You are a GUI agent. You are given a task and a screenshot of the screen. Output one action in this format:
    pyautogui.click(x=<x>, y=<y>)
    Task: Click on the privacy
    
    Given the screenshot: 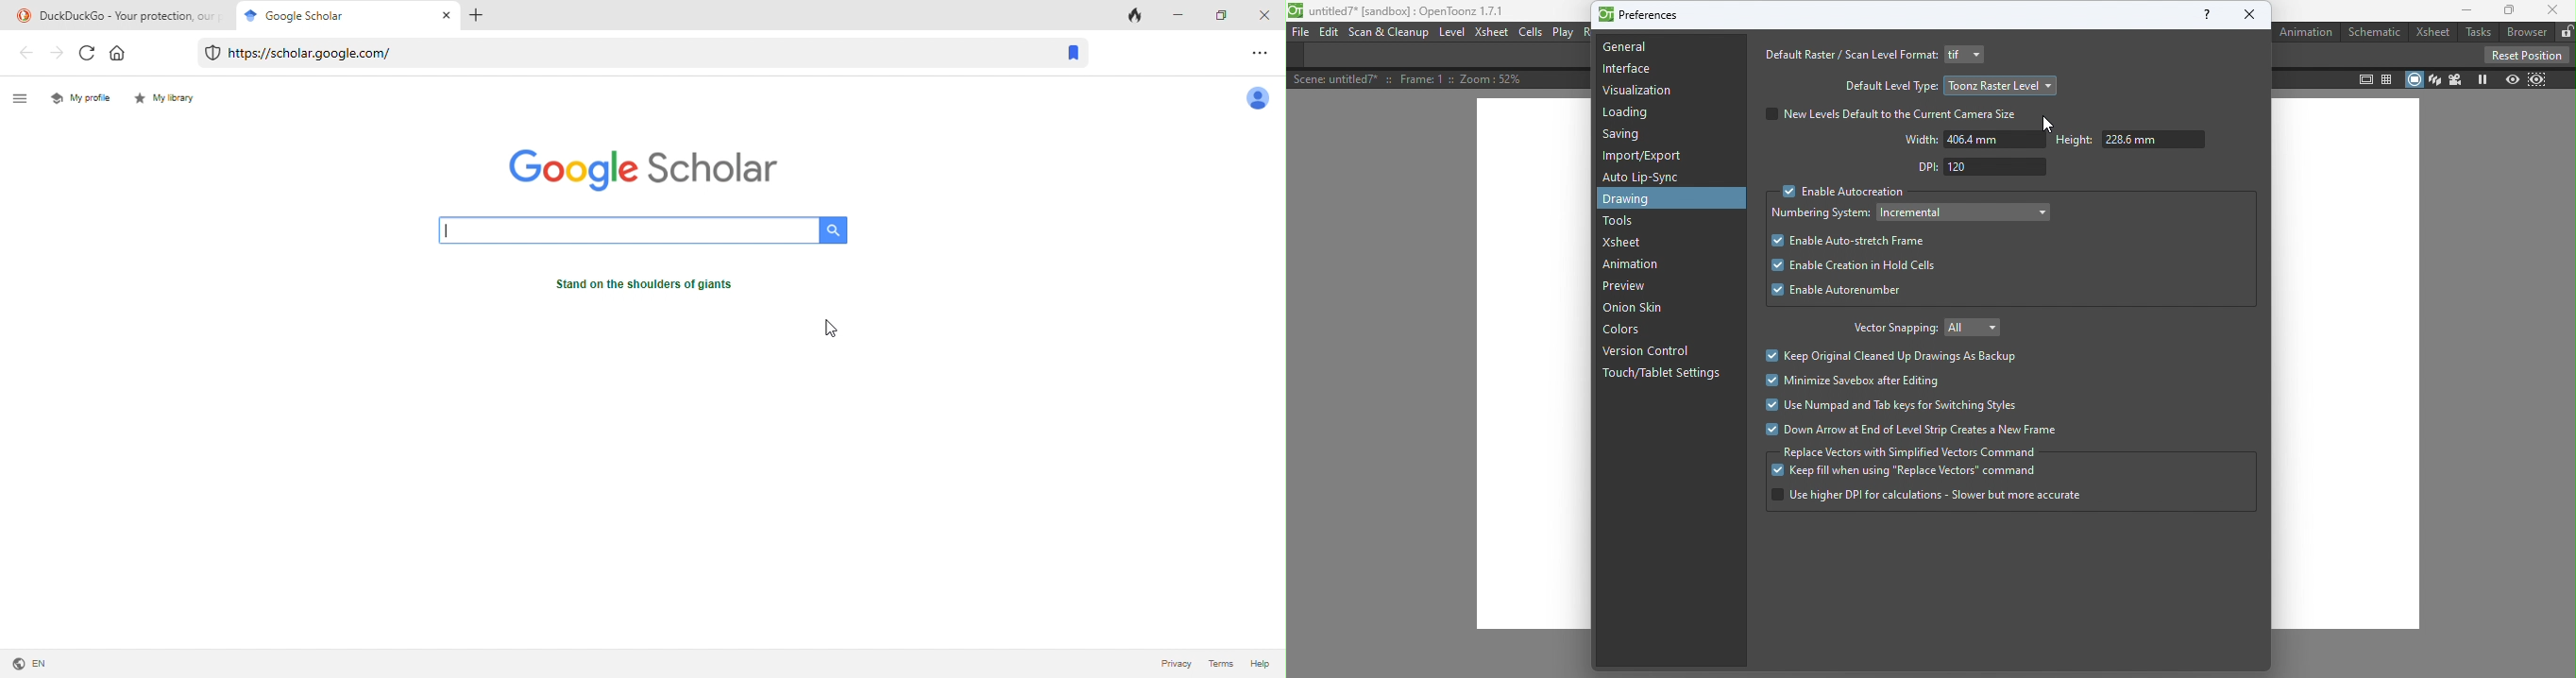 What is the action you would take?
    pyautogui.click(x=1176, y=666)
    